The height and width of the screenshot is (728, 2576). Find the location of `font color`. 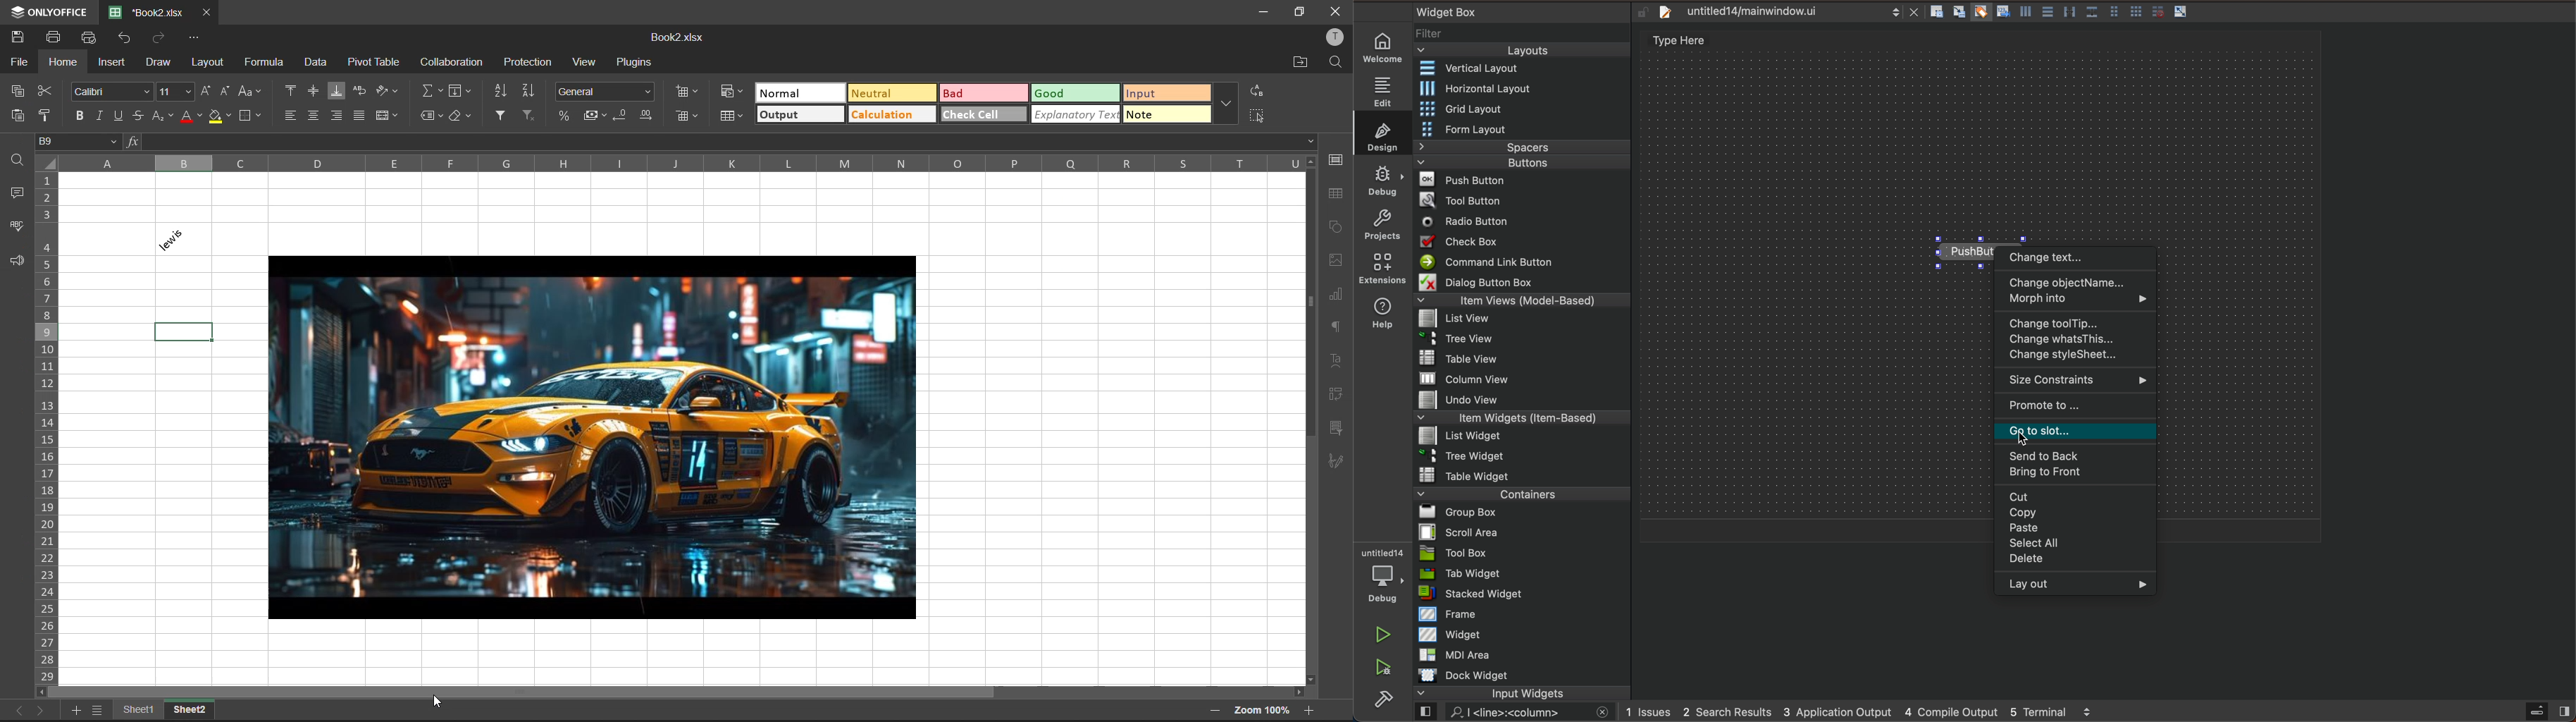

font color is located at coordinates (192, 116).